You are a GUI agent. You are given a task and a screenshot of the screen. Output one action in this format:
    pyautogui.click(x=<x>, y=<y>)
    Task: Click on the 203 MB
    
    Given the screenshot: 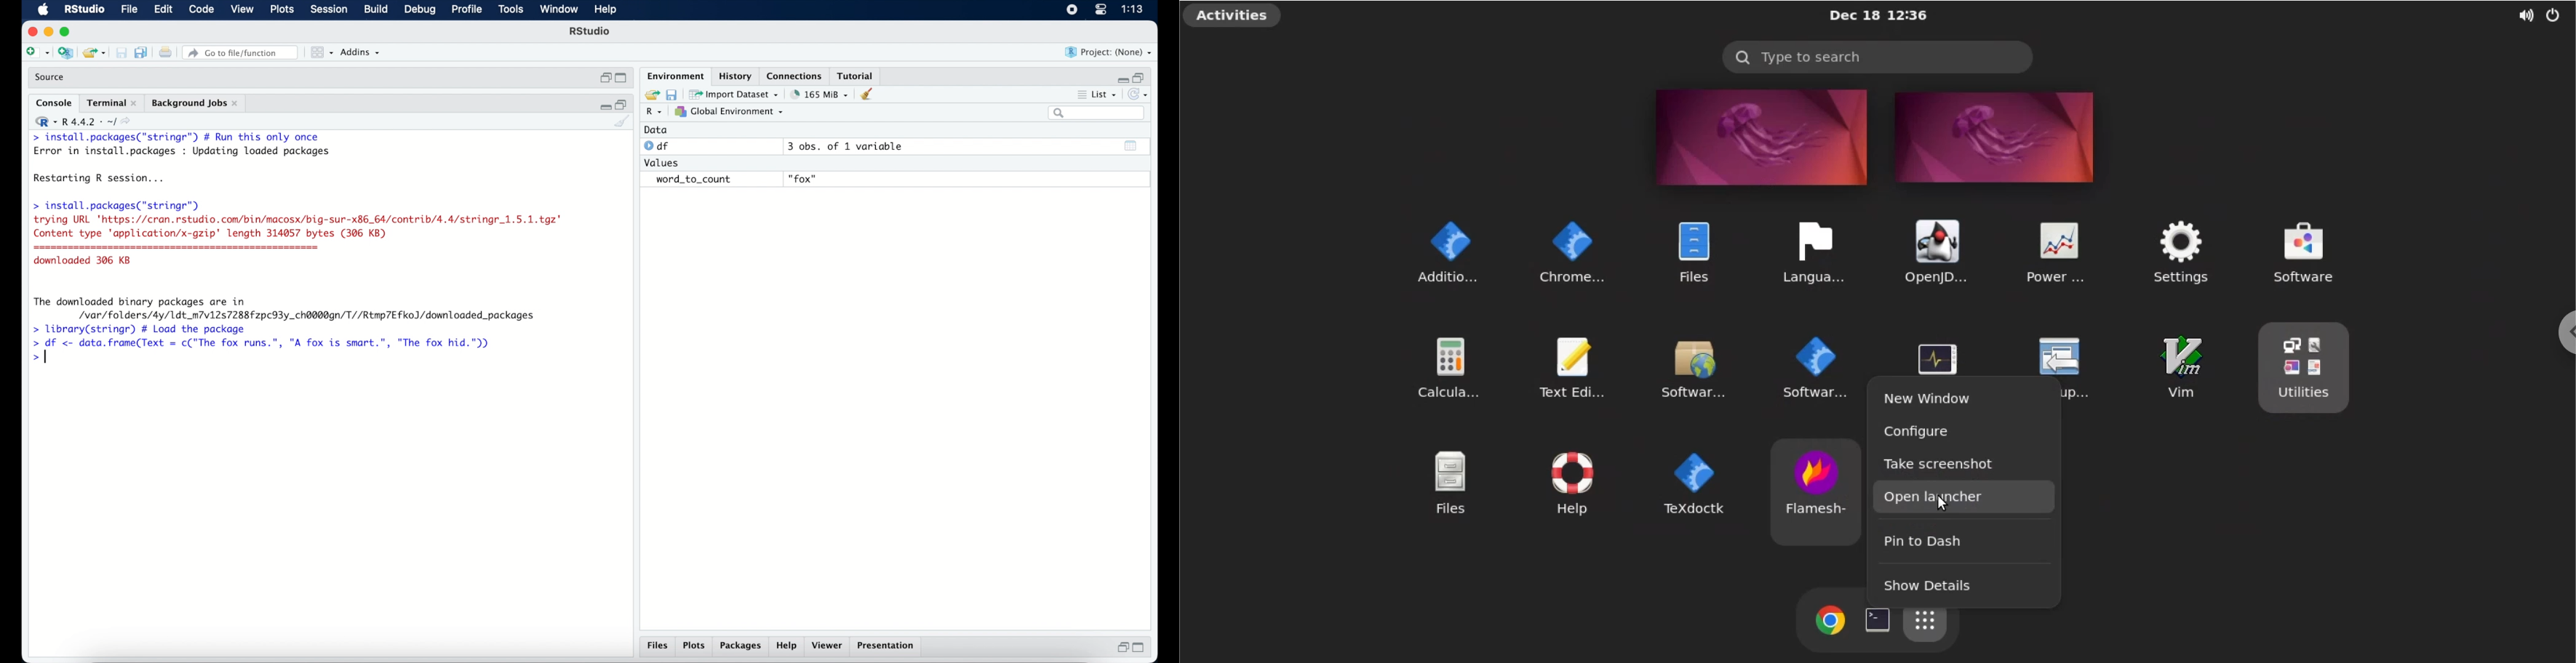 What is the action you would take?
    pyautogui.click(x=821, y=95)
    